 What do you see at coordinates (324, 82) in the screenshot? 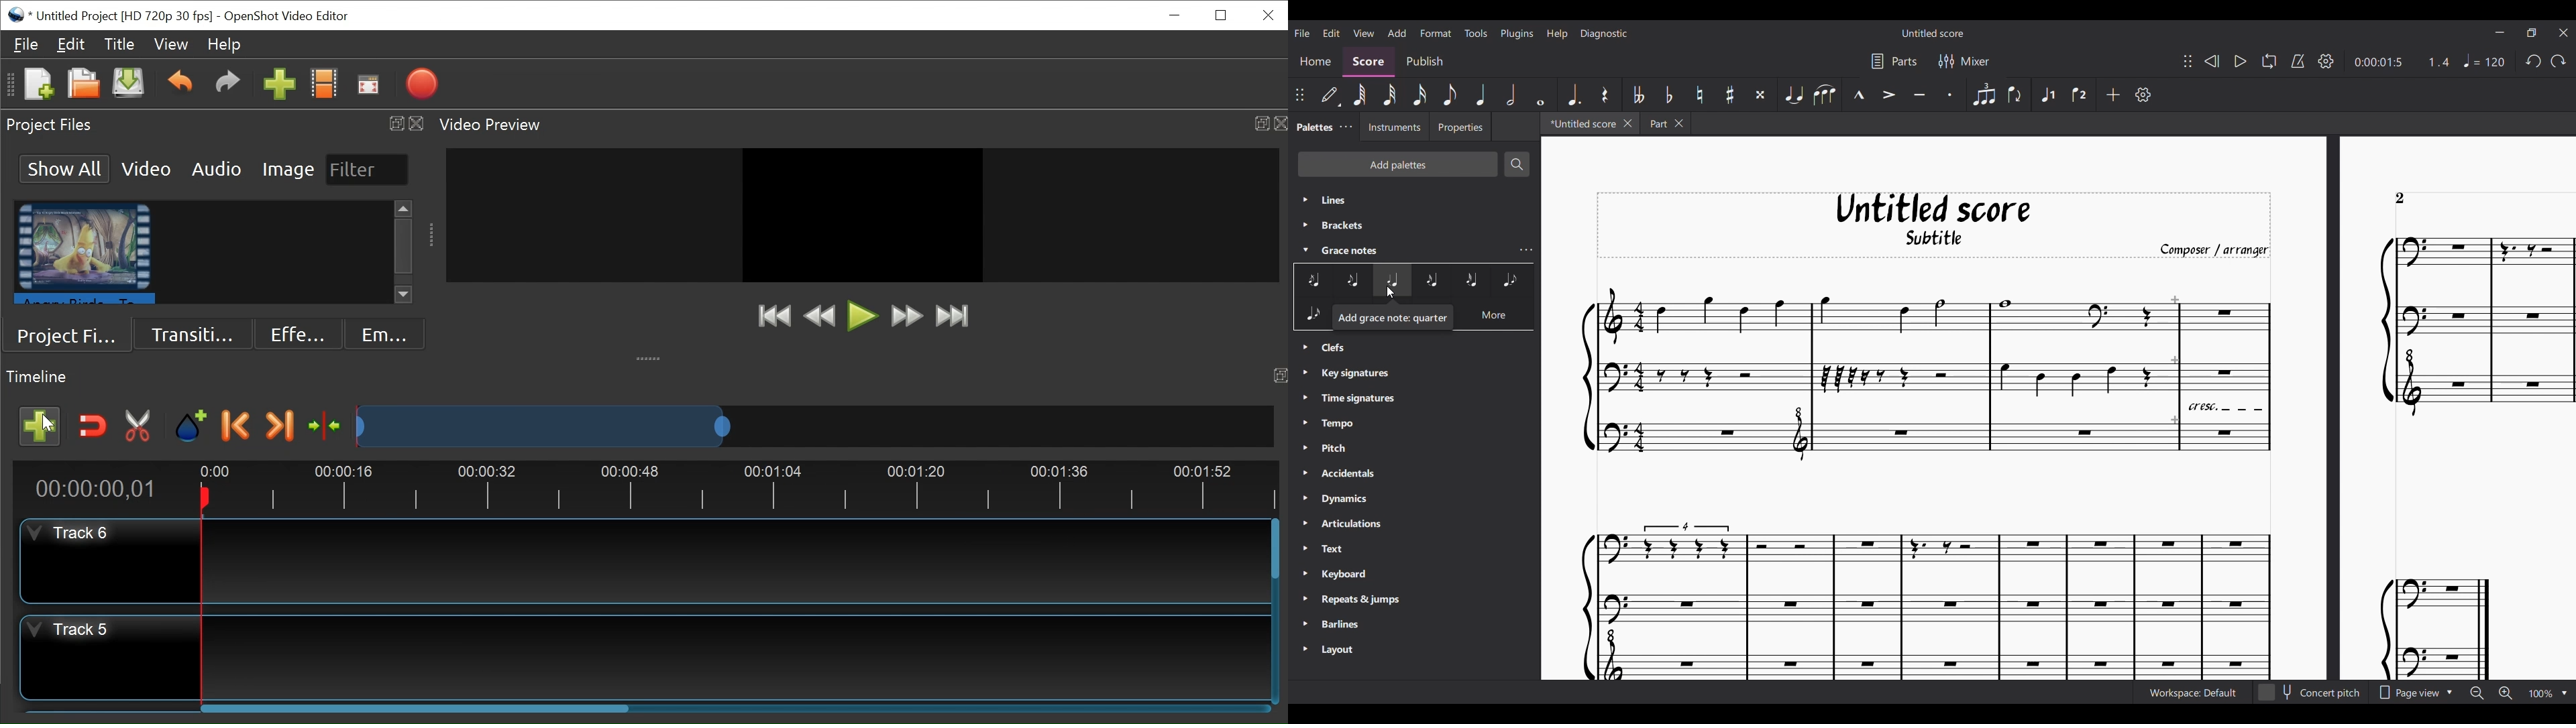
I see `Choose Profile` at bounding box center [324, 82].